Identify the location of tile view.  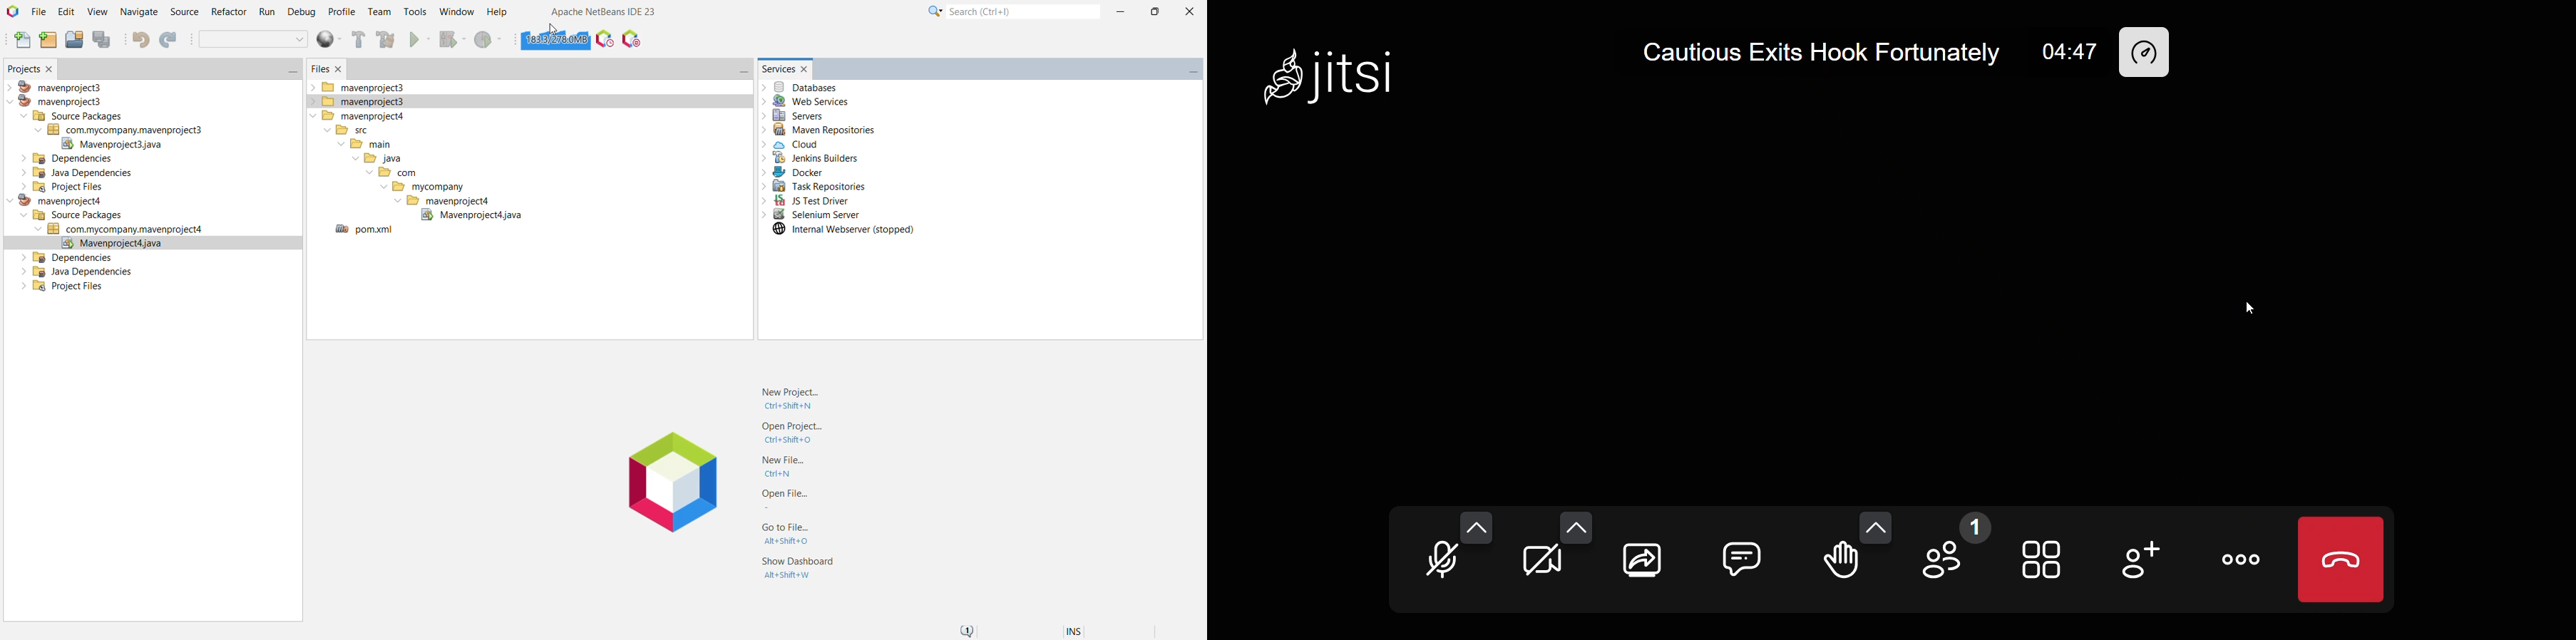
(2045, 560).